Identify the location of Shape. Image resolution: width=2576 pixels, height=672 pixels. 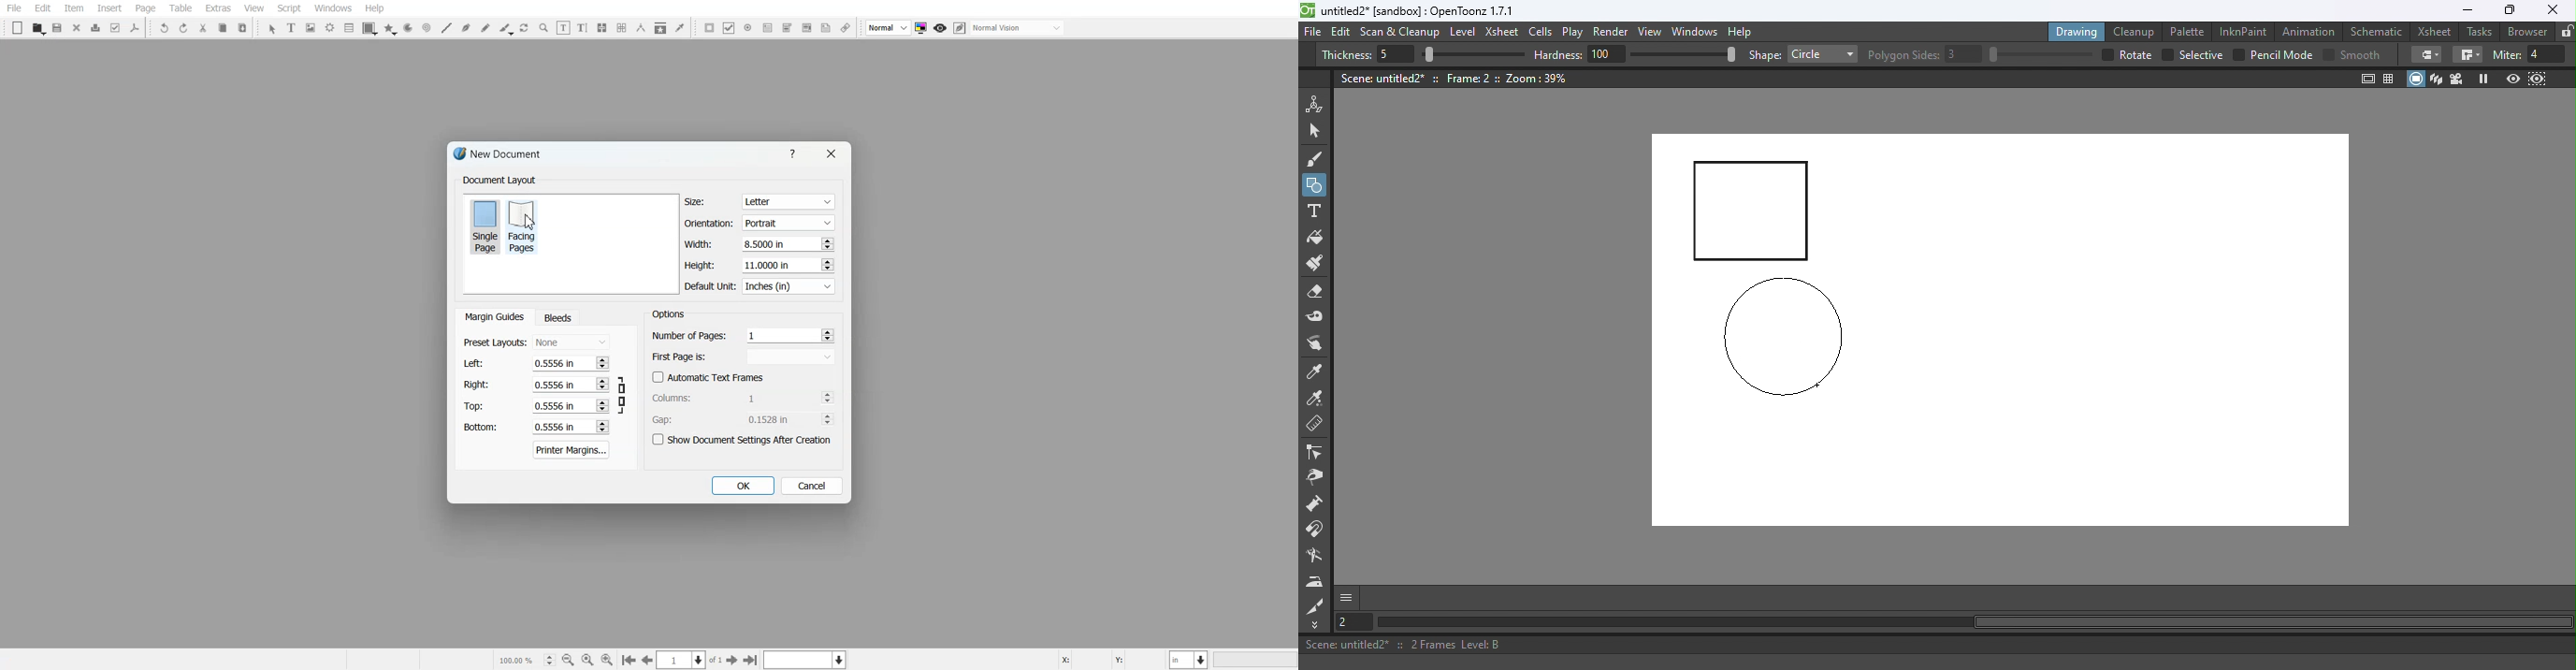
(370, 28).